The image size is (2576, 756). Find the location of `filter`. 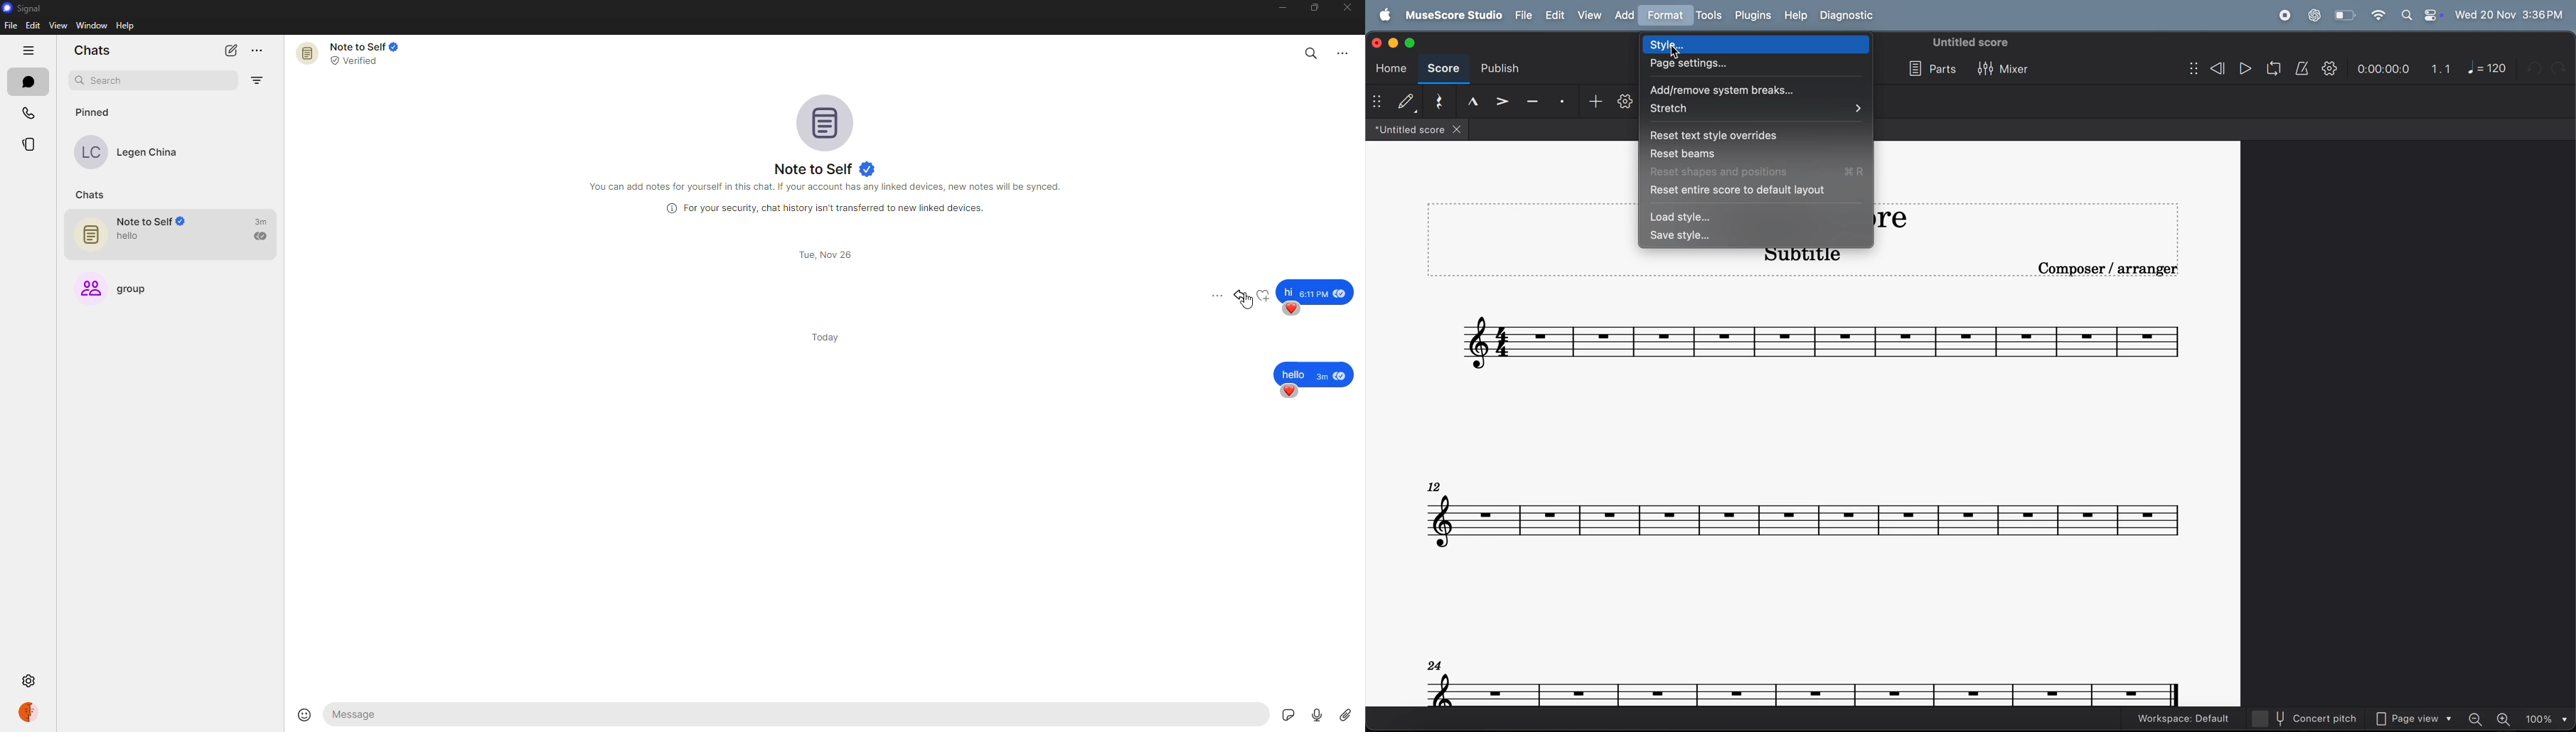

filter is located at coordinates (258, 82).